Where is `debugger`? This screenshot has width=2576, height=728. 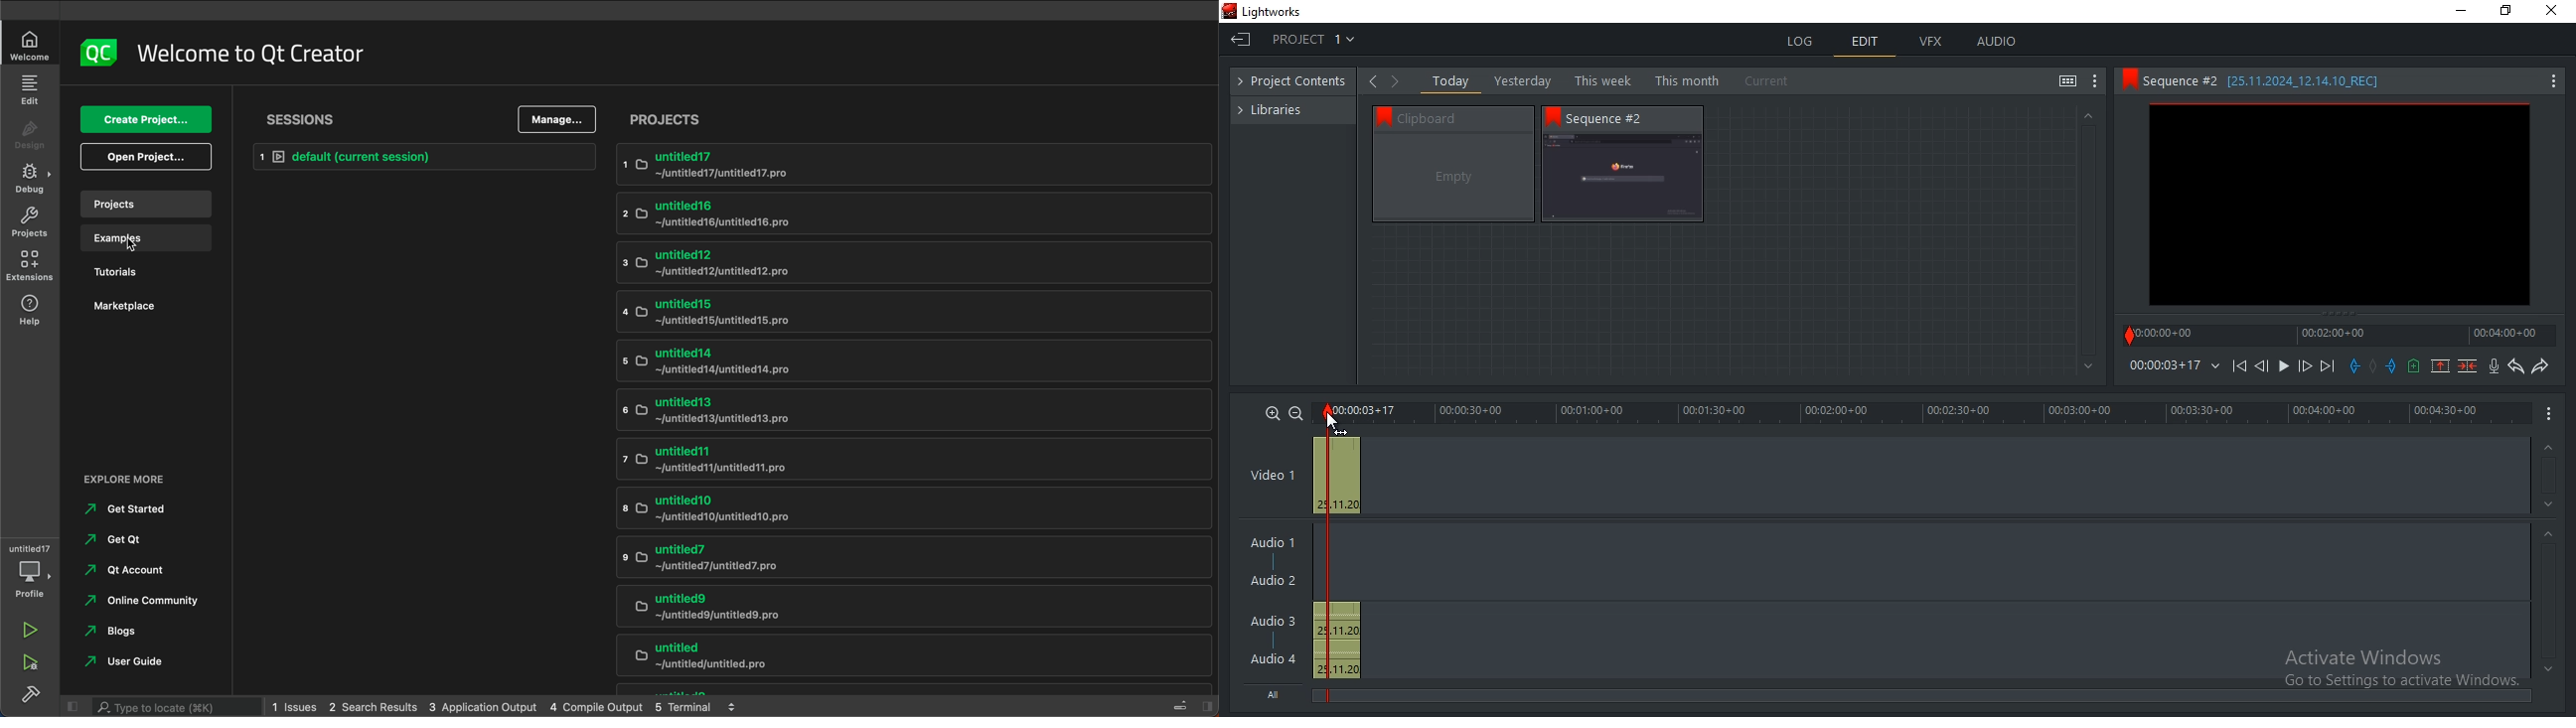
debugger is located at coordinates (31, 570).